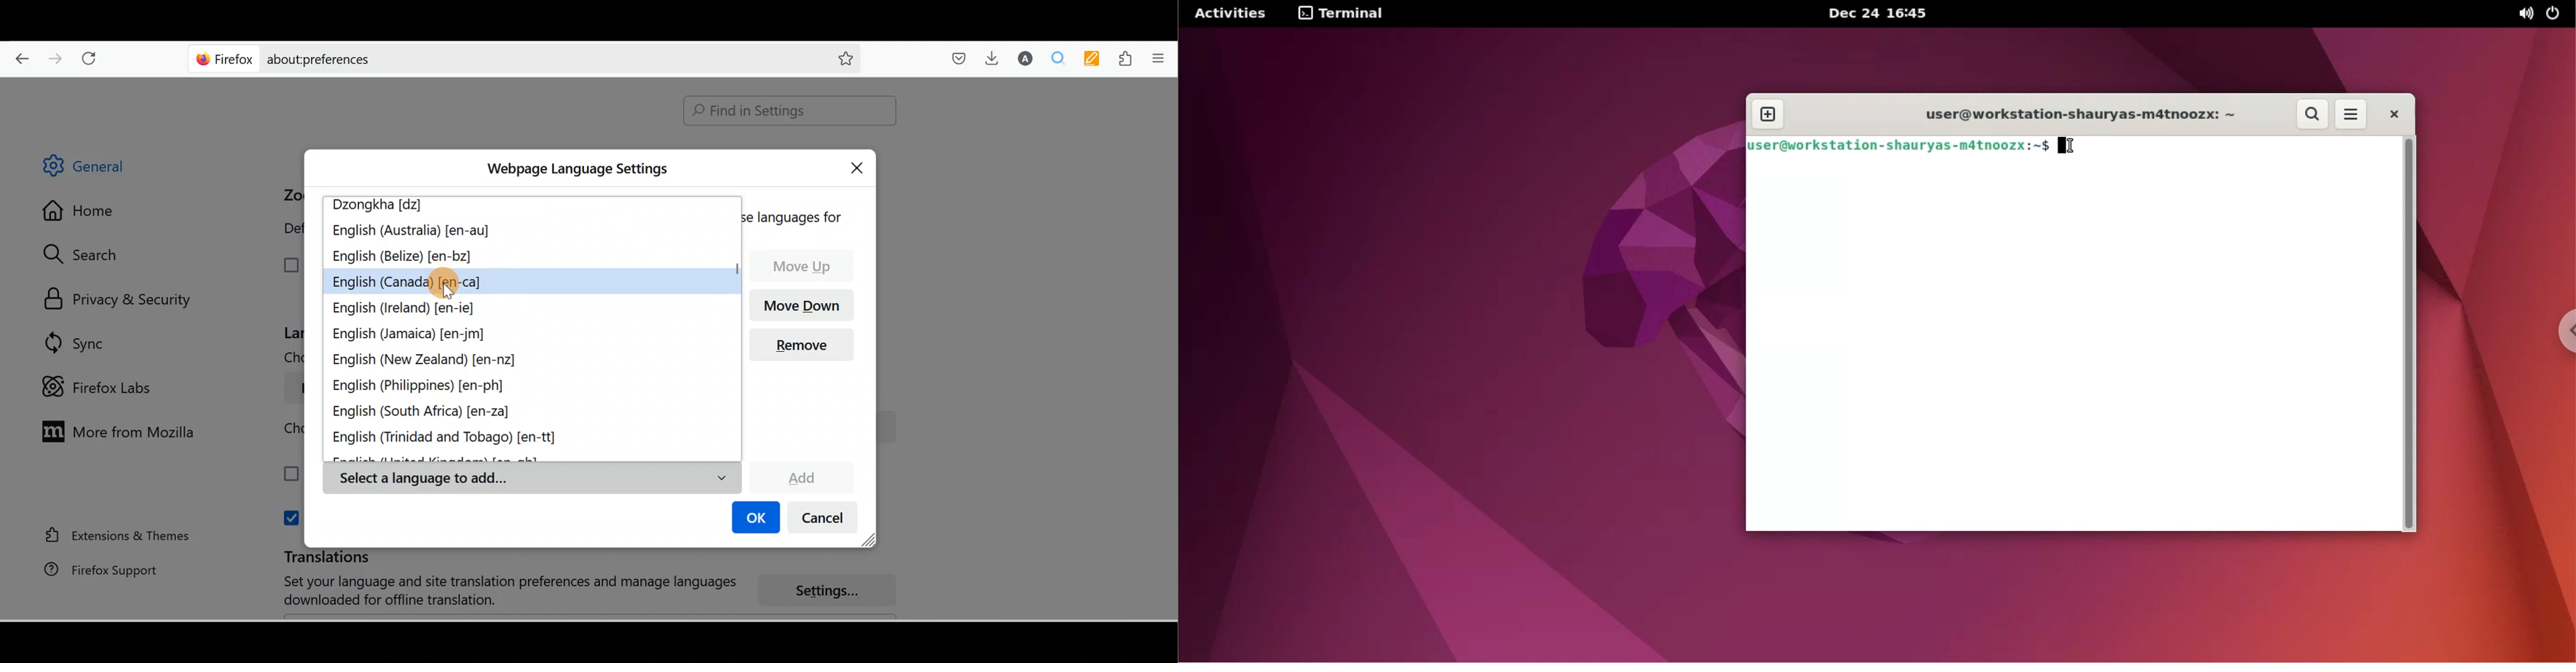 The width and height of the screenshot is (2576, 672). Describe the element at coordinates (490, 58) in the screenshot. I see `about:preferences` at that location.